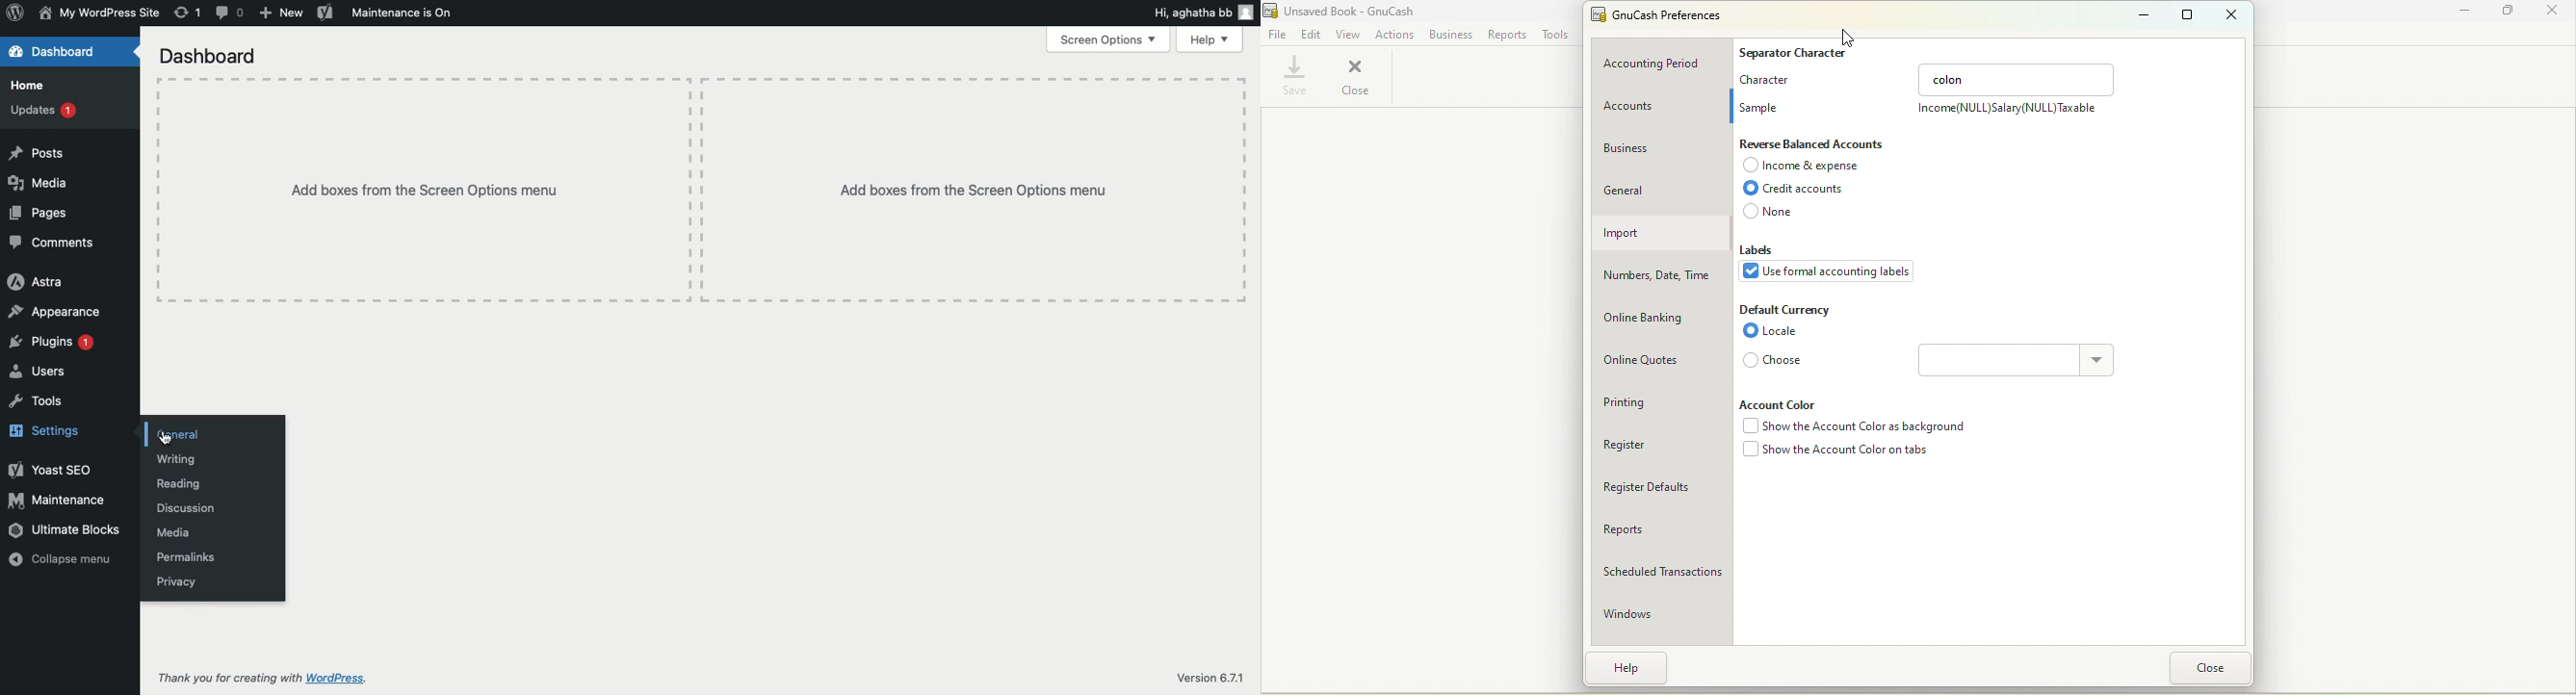 This screenshot has width=2576, height=700. I want to click on Appearance, so click(58, 312).